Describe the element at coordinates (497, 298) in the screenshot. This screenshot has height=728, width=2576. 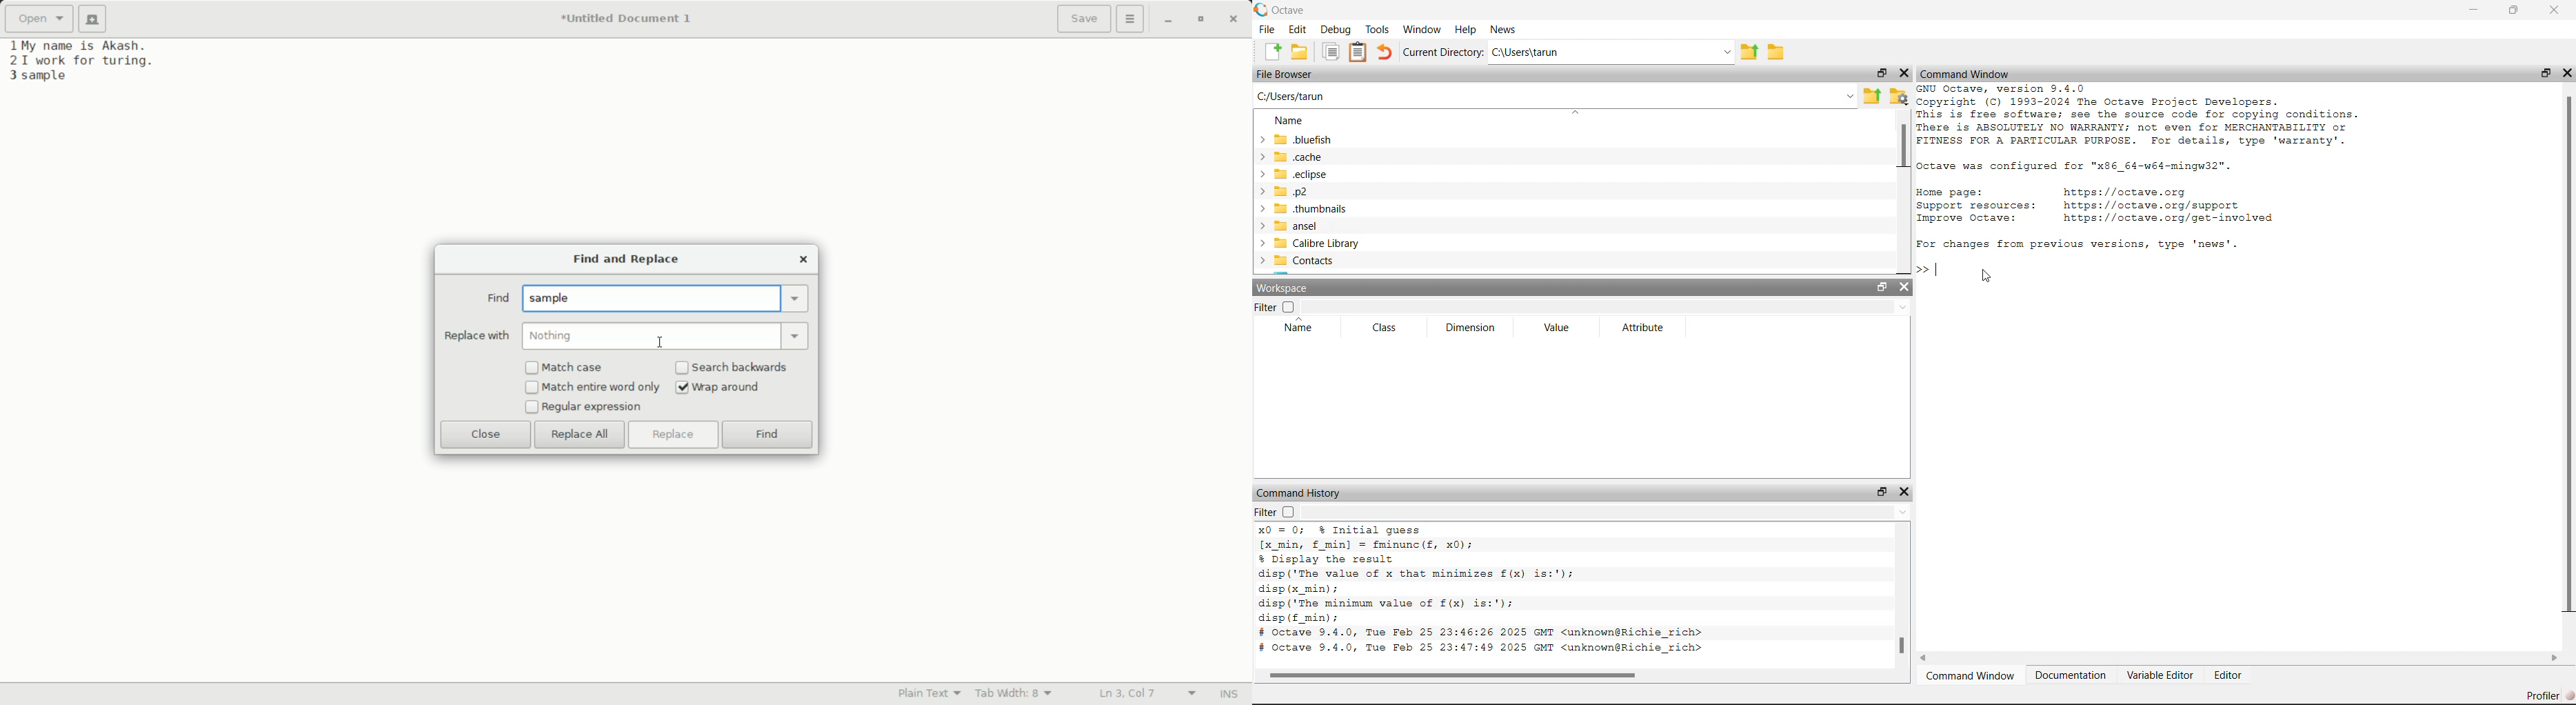
I see `find` at that location.